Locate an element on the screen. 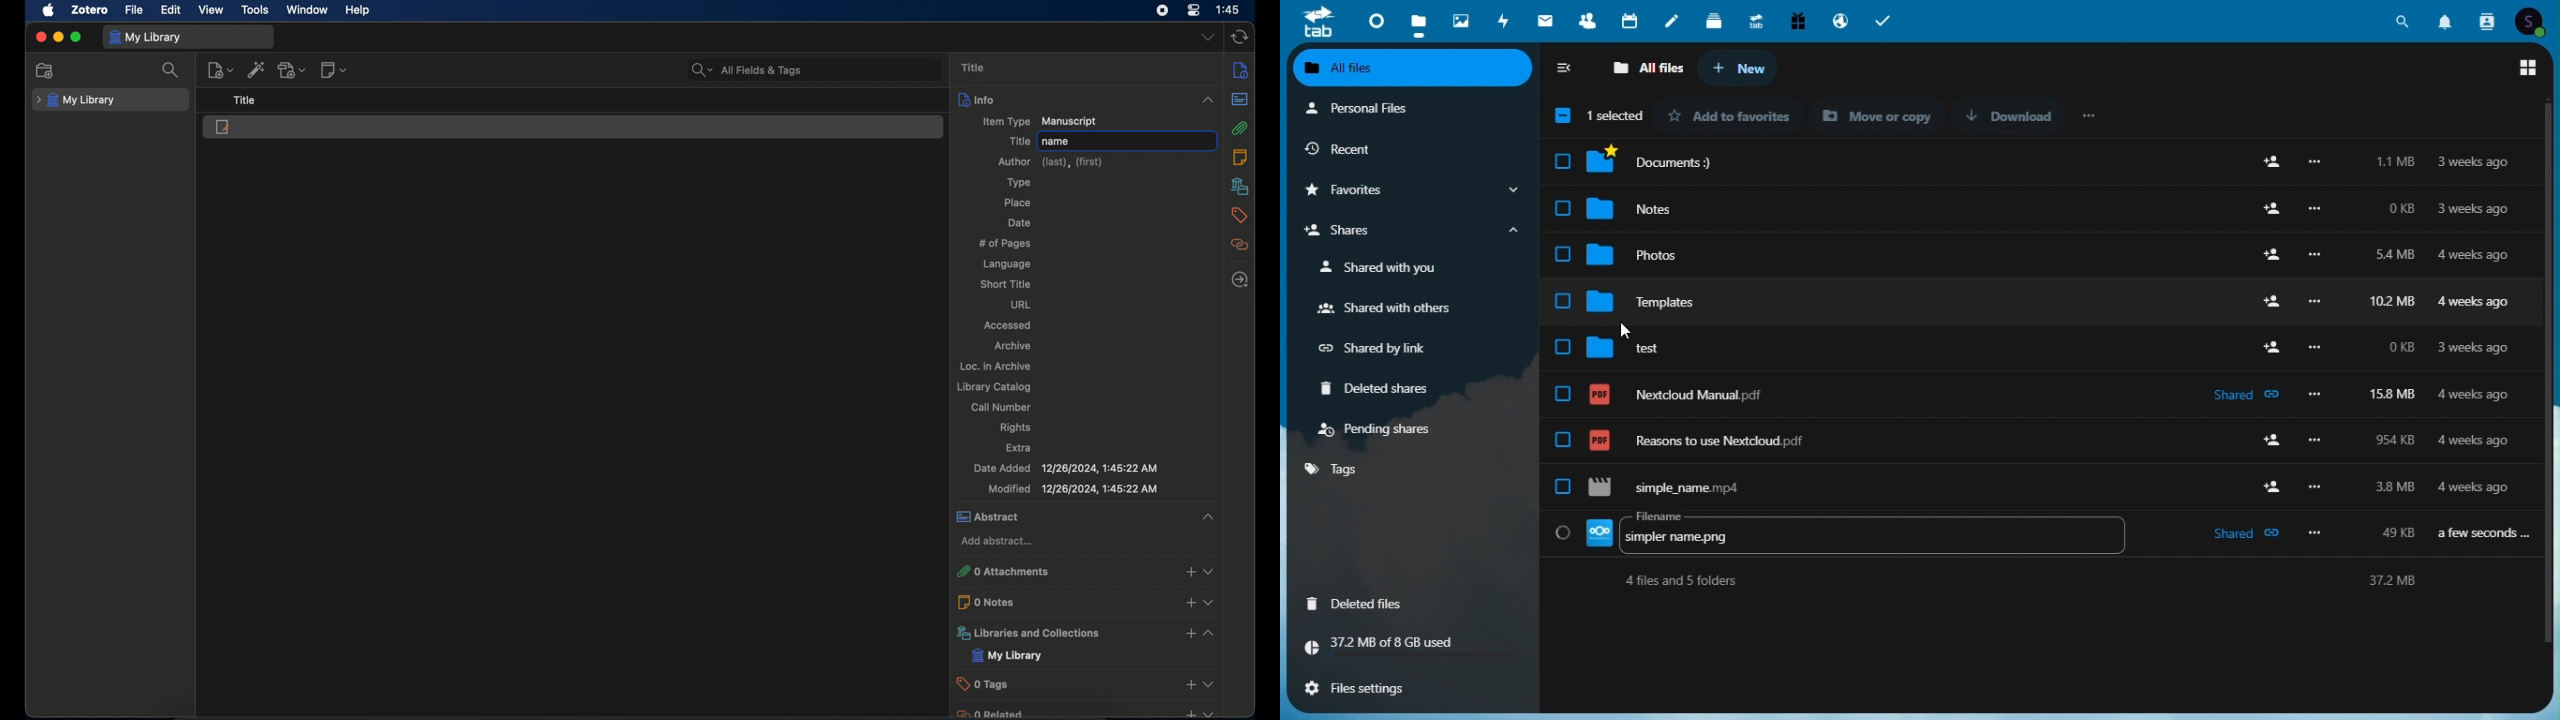 This screenshot has height=728, width=2576. shared with others is located at coordinates (1383, 310).